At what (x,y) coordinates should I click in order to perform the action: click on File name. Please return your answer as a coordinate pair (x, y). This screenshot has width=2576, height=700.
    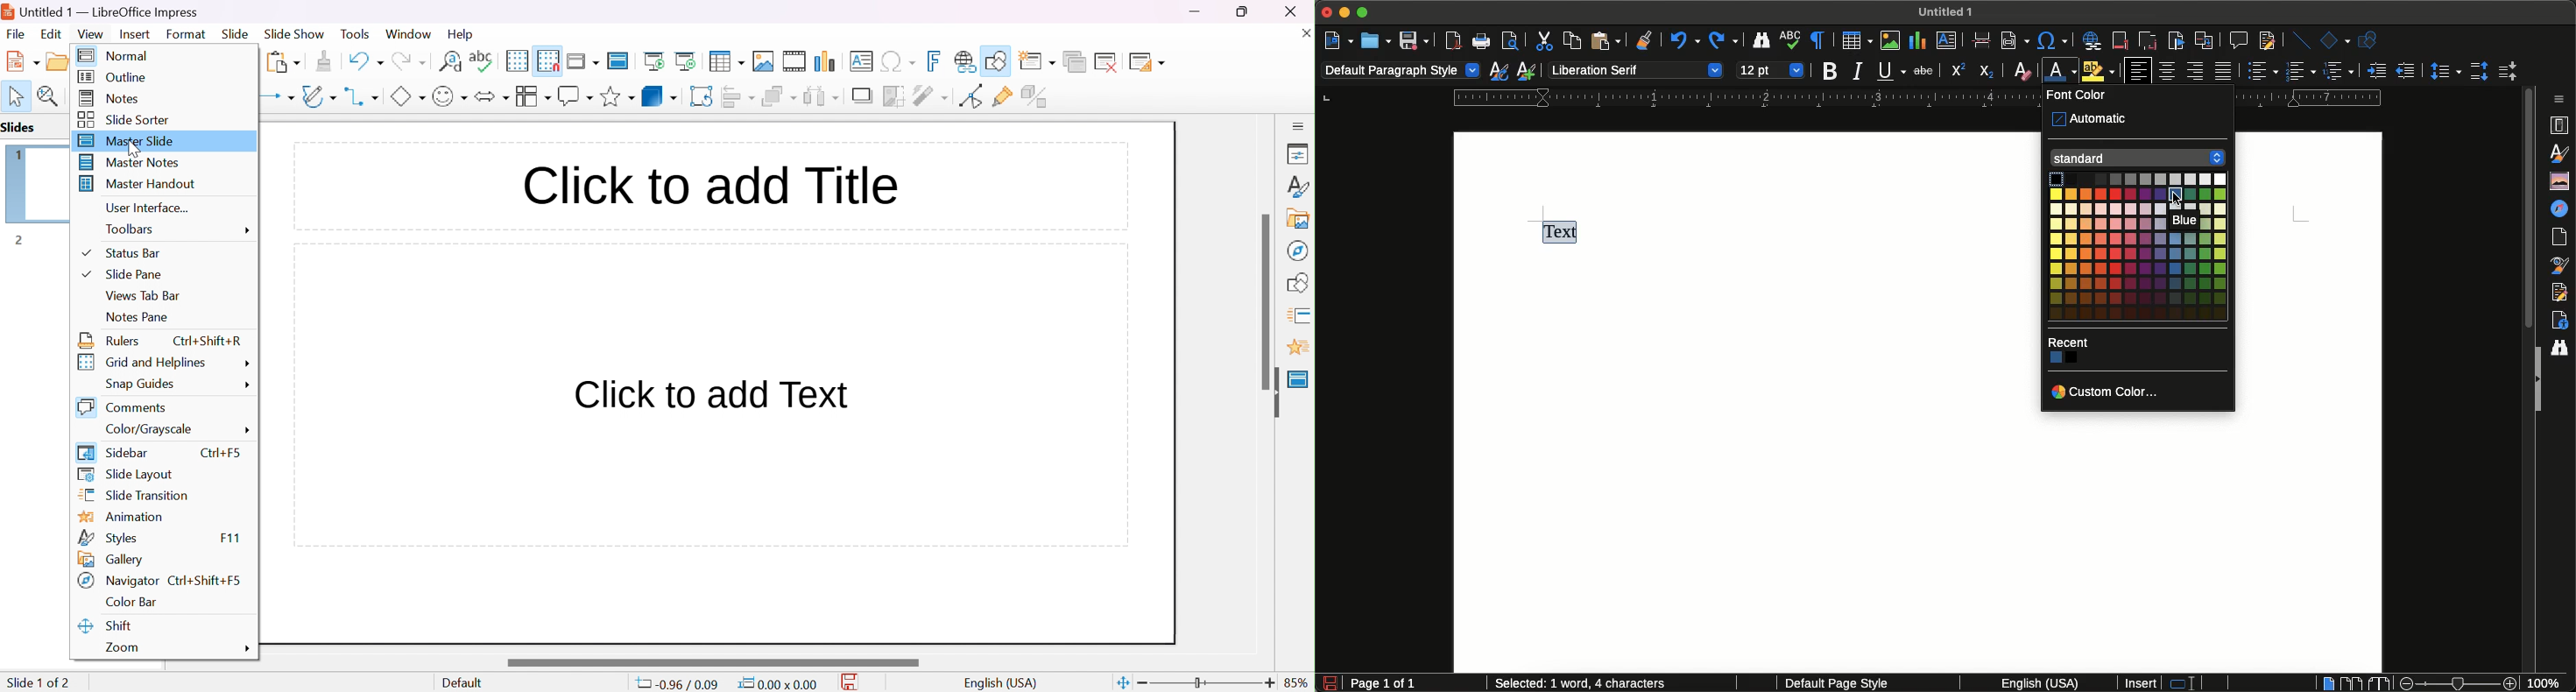
    Looking at the image, I should click on (1949, 11).